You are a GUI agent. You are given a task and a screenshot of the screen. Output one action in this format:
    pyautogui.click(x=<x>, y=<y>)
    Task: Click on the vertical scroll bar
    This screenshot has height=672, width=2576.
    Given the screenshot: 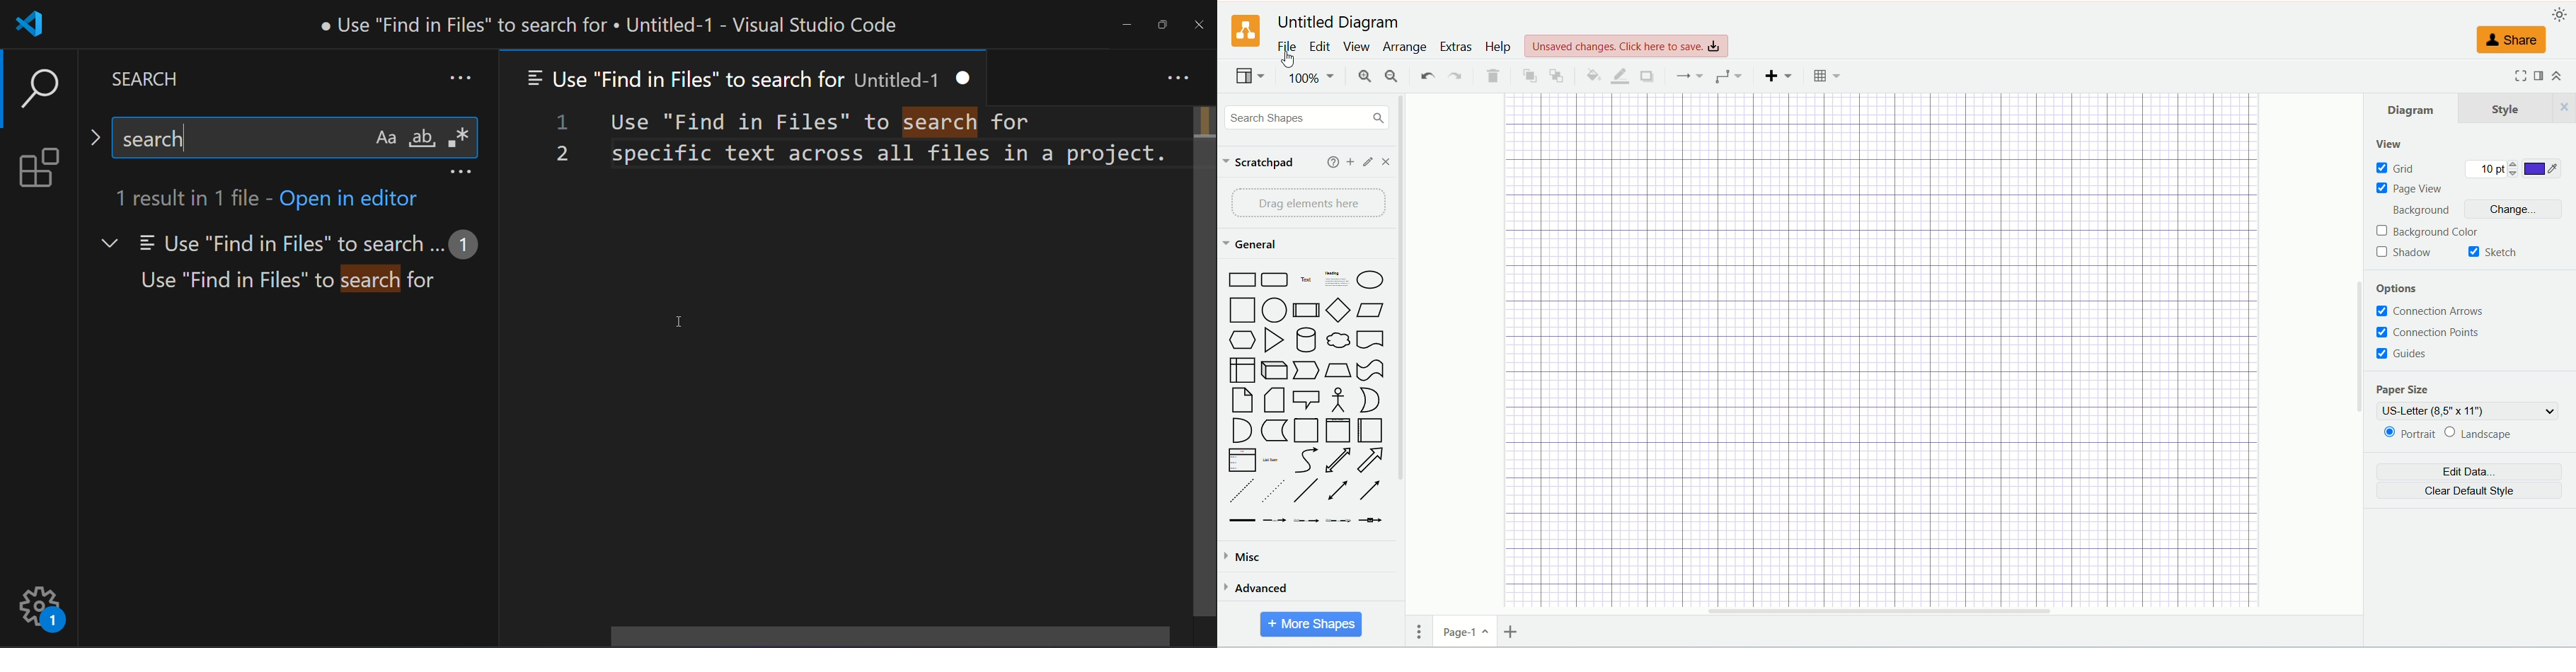 What is the action you would take?
    pyautogui.click(x=1401, y=370)
    